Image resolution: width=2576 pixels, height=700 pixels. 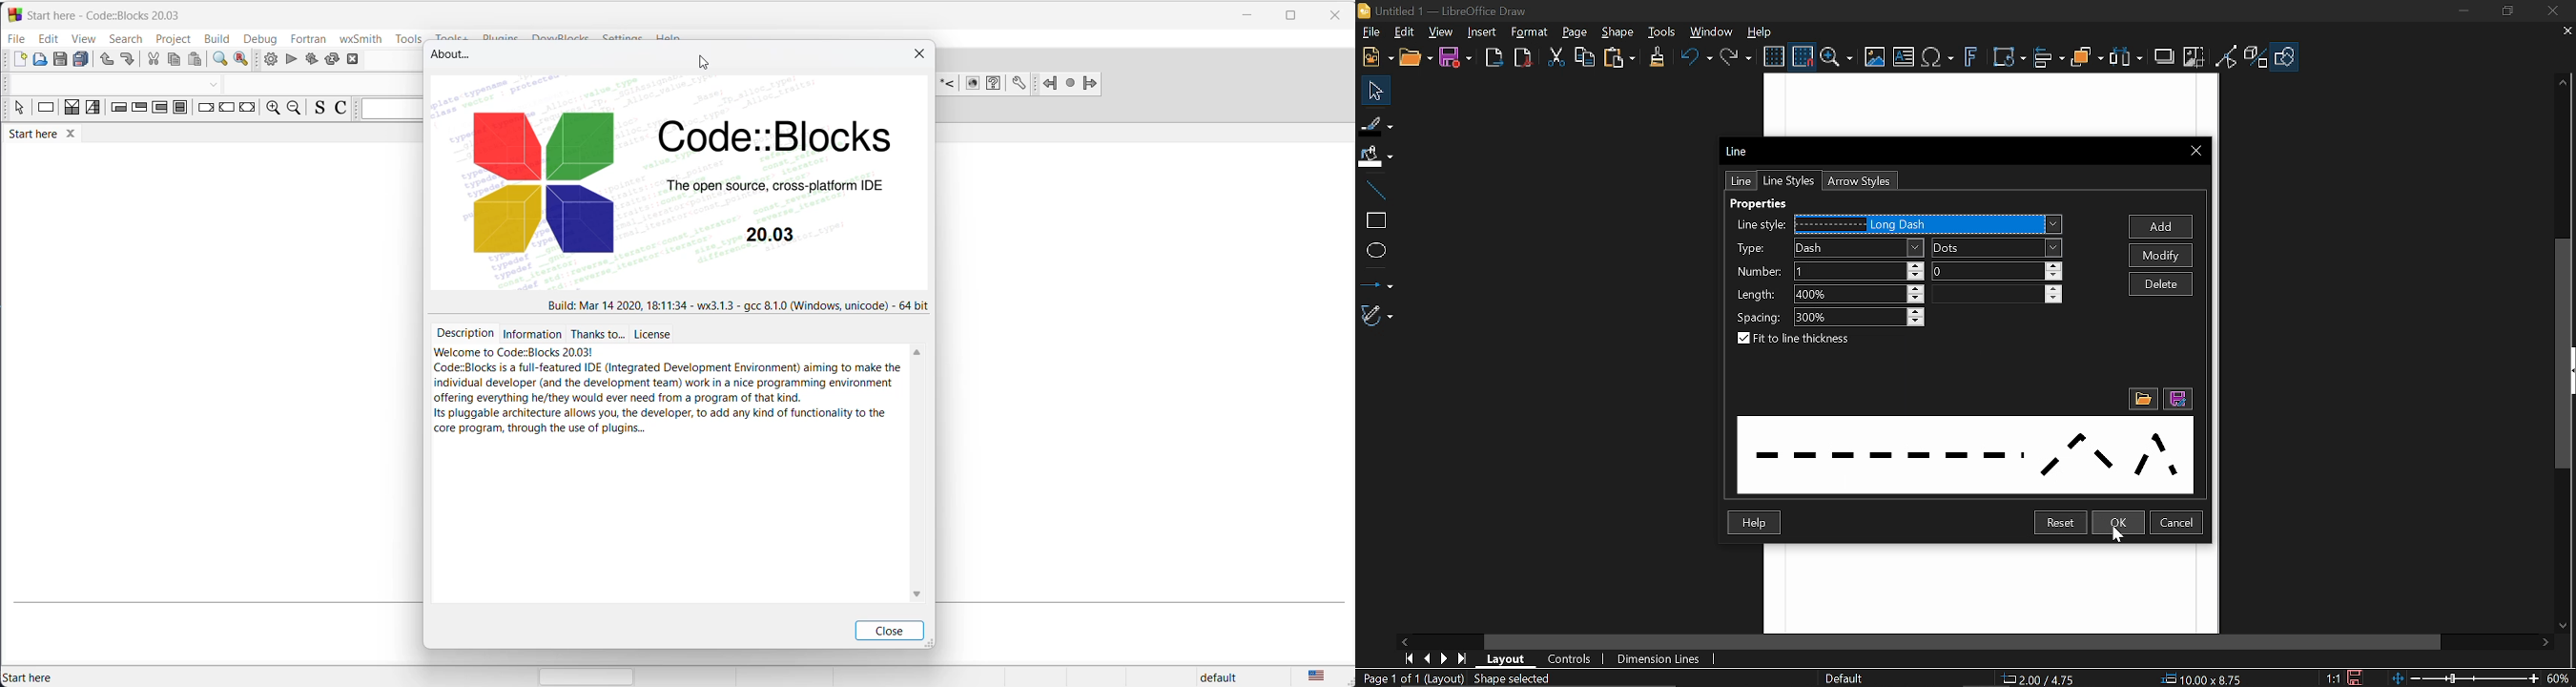 What do you see at coordinates (2127, 57) in the screenshot?
I see `Select at least three objects to distribute` at bounding box center [2127, 57].